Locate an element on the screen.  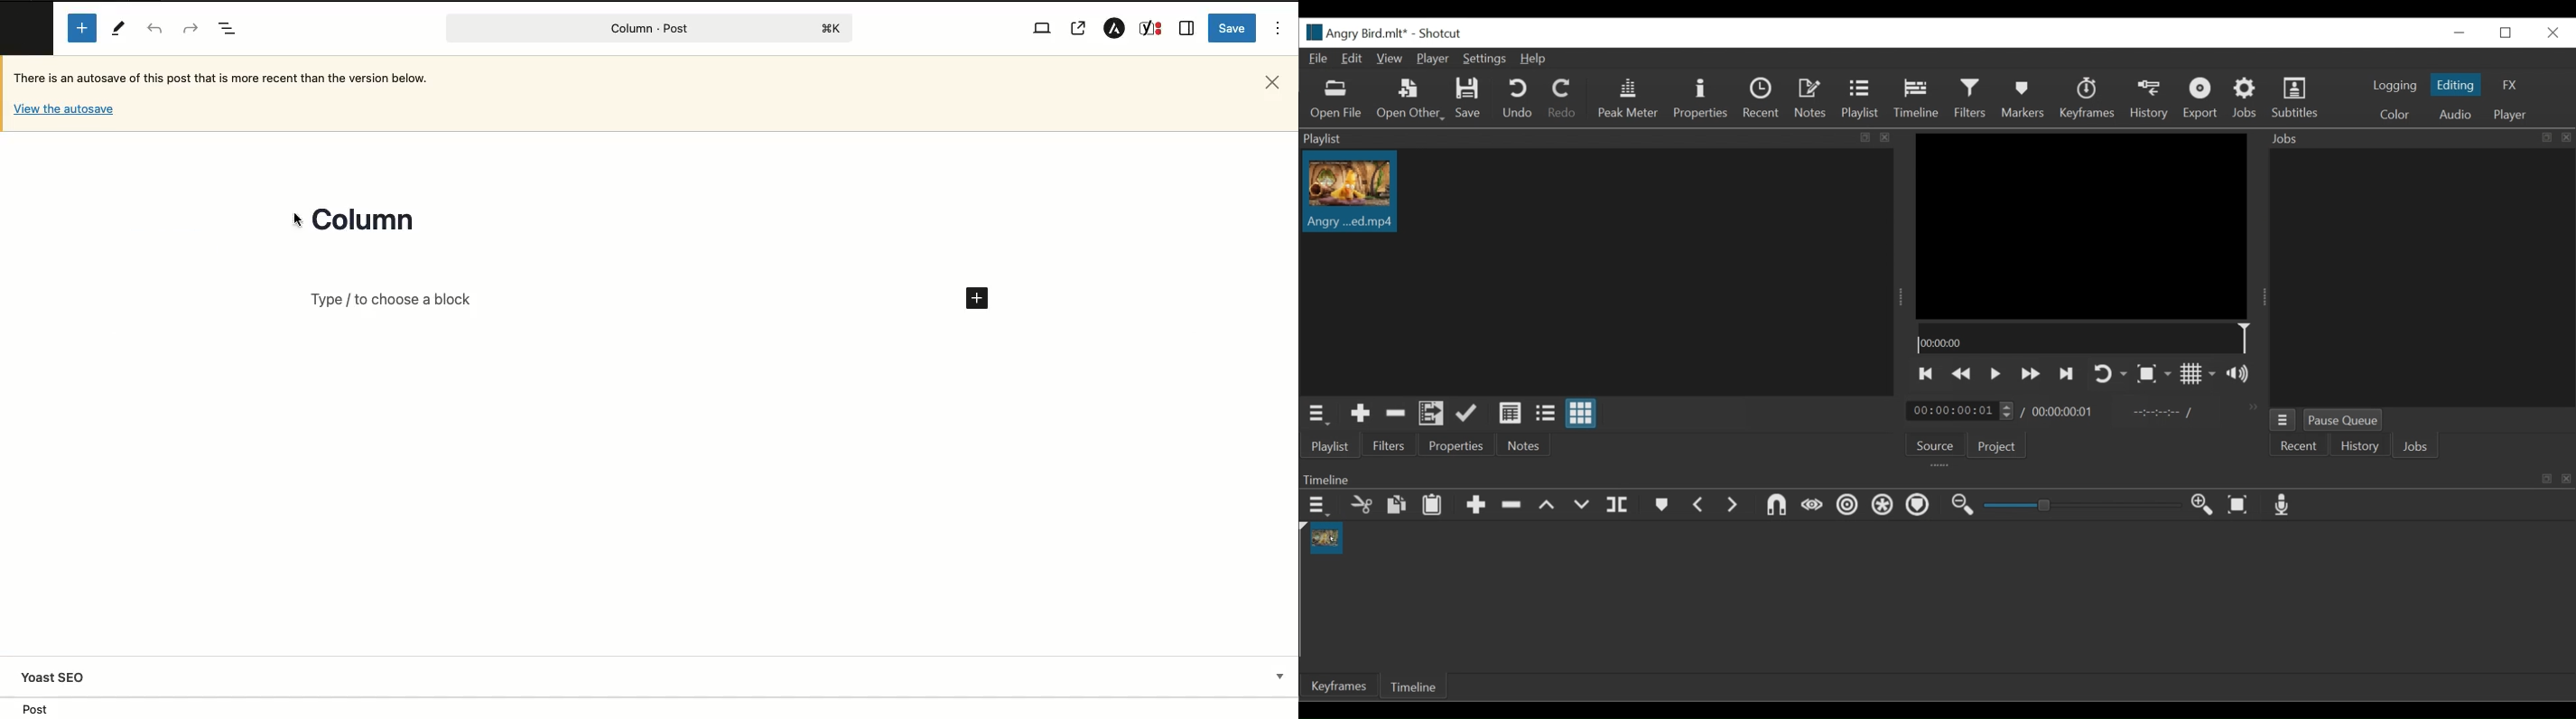
Zoom timeline to fit is located at coordinates (2239, 506).